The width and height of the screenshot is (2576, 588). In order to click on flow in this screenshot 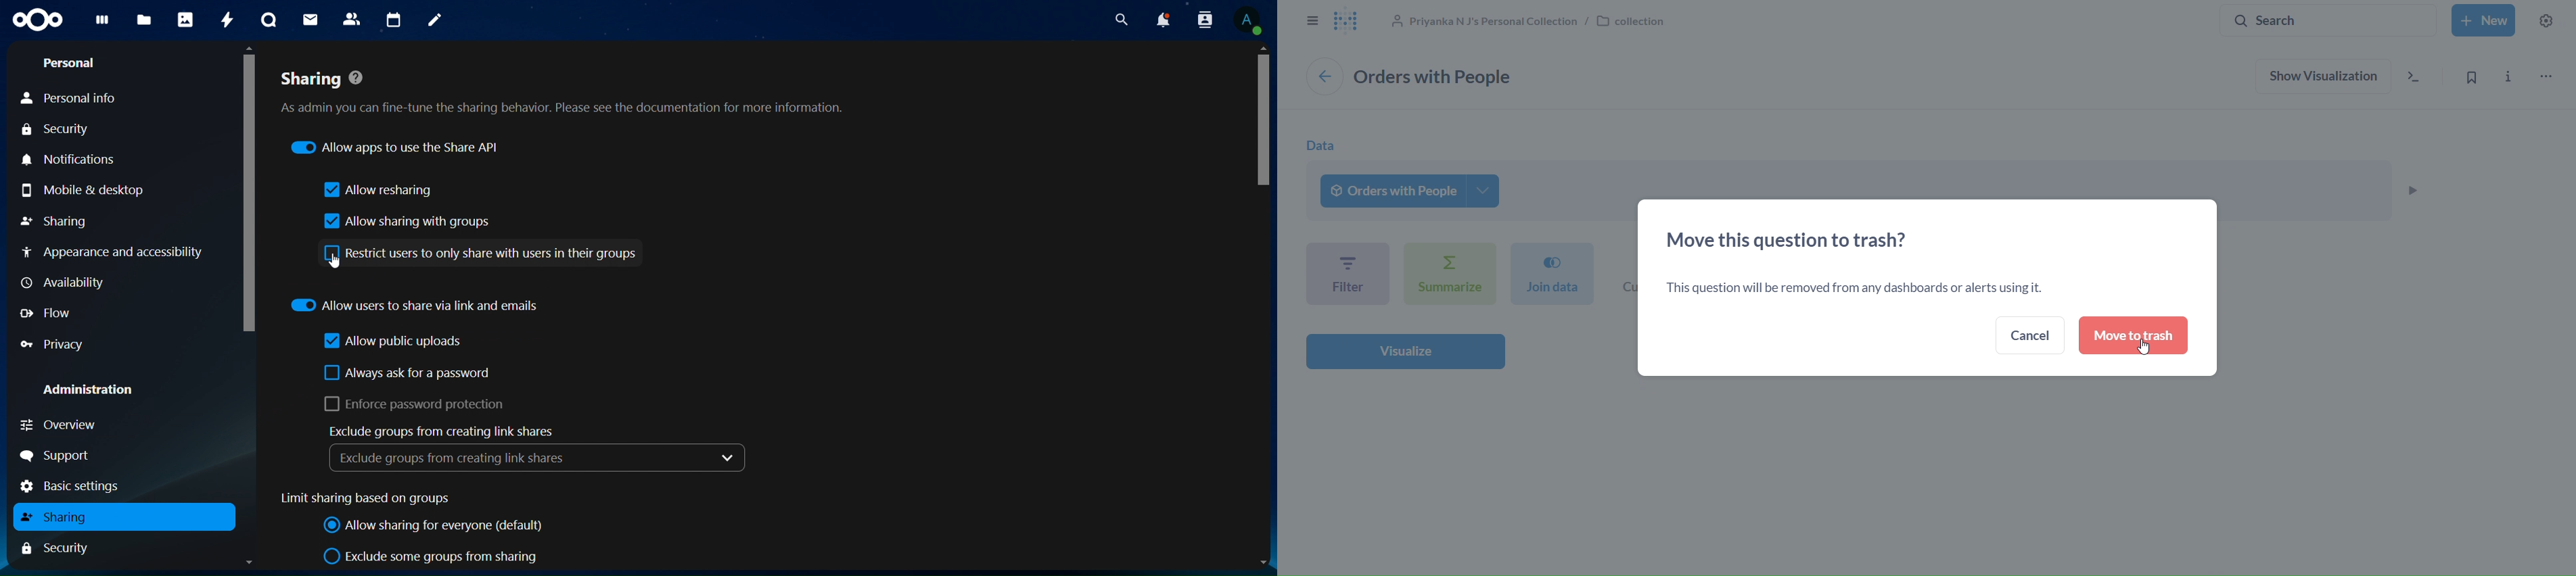, I will do `click(50, 312)`.